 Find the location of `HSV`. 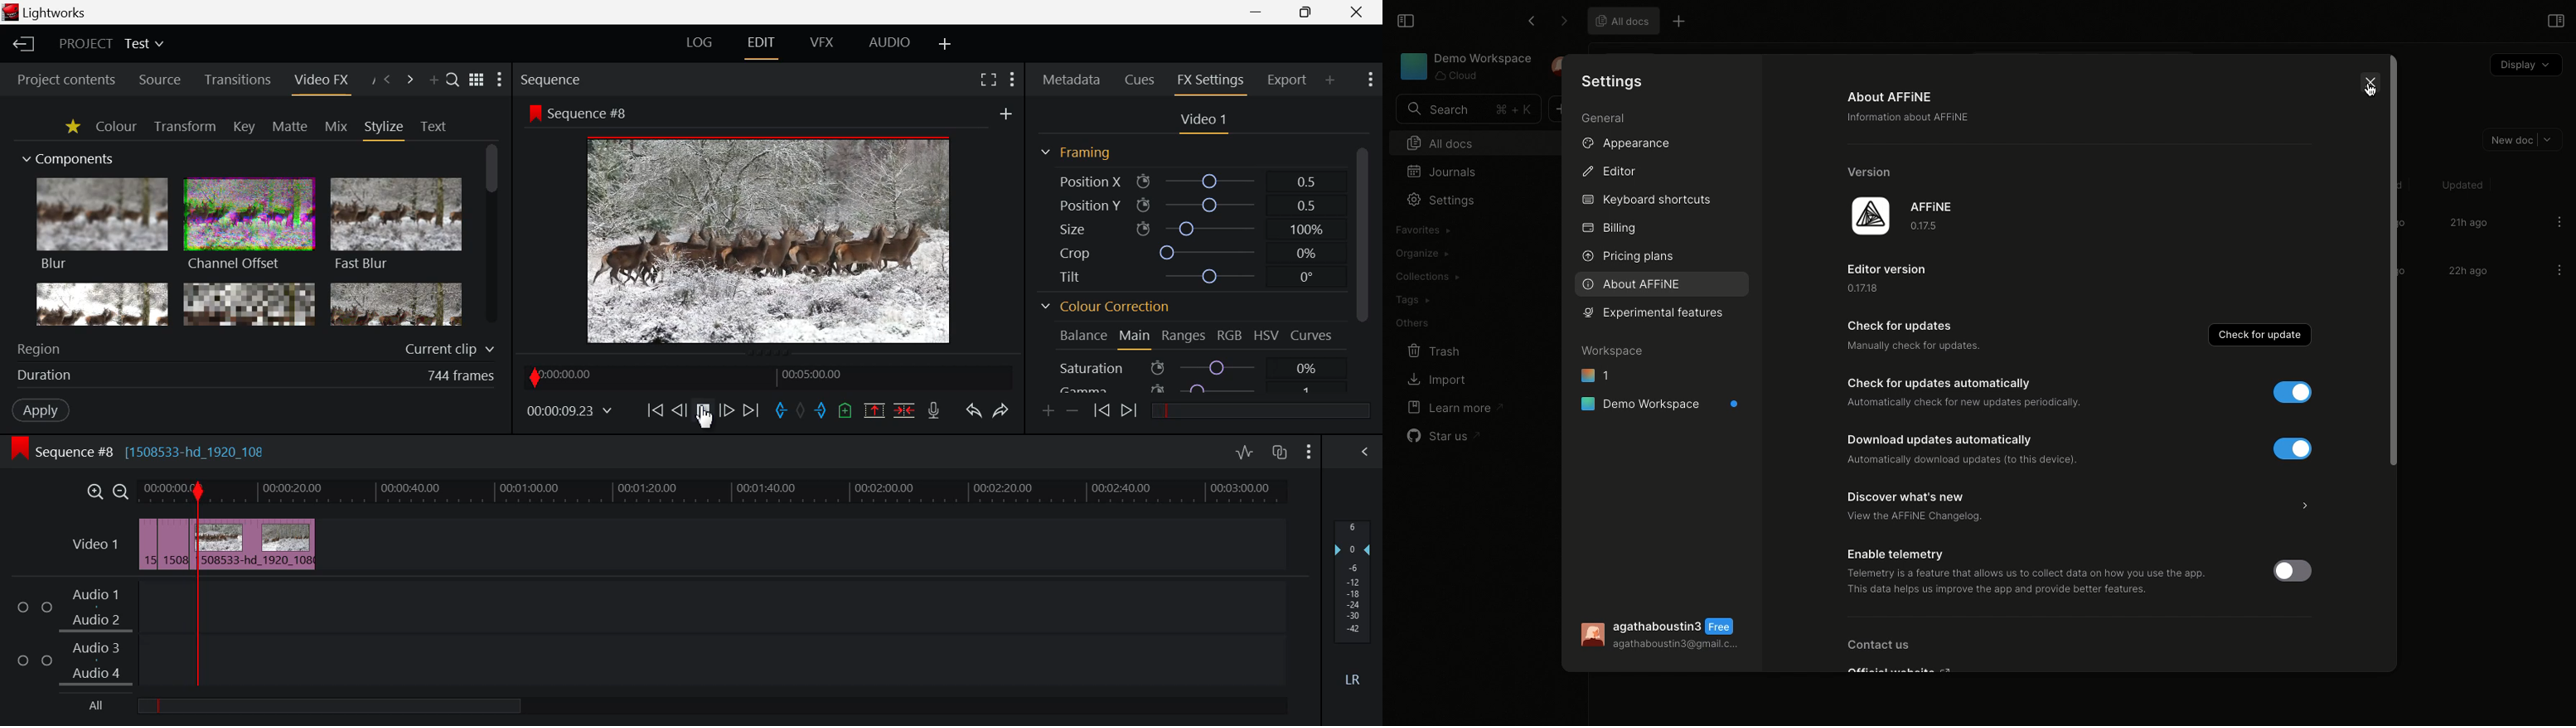

HSV is located at coordinates (1269, 336).